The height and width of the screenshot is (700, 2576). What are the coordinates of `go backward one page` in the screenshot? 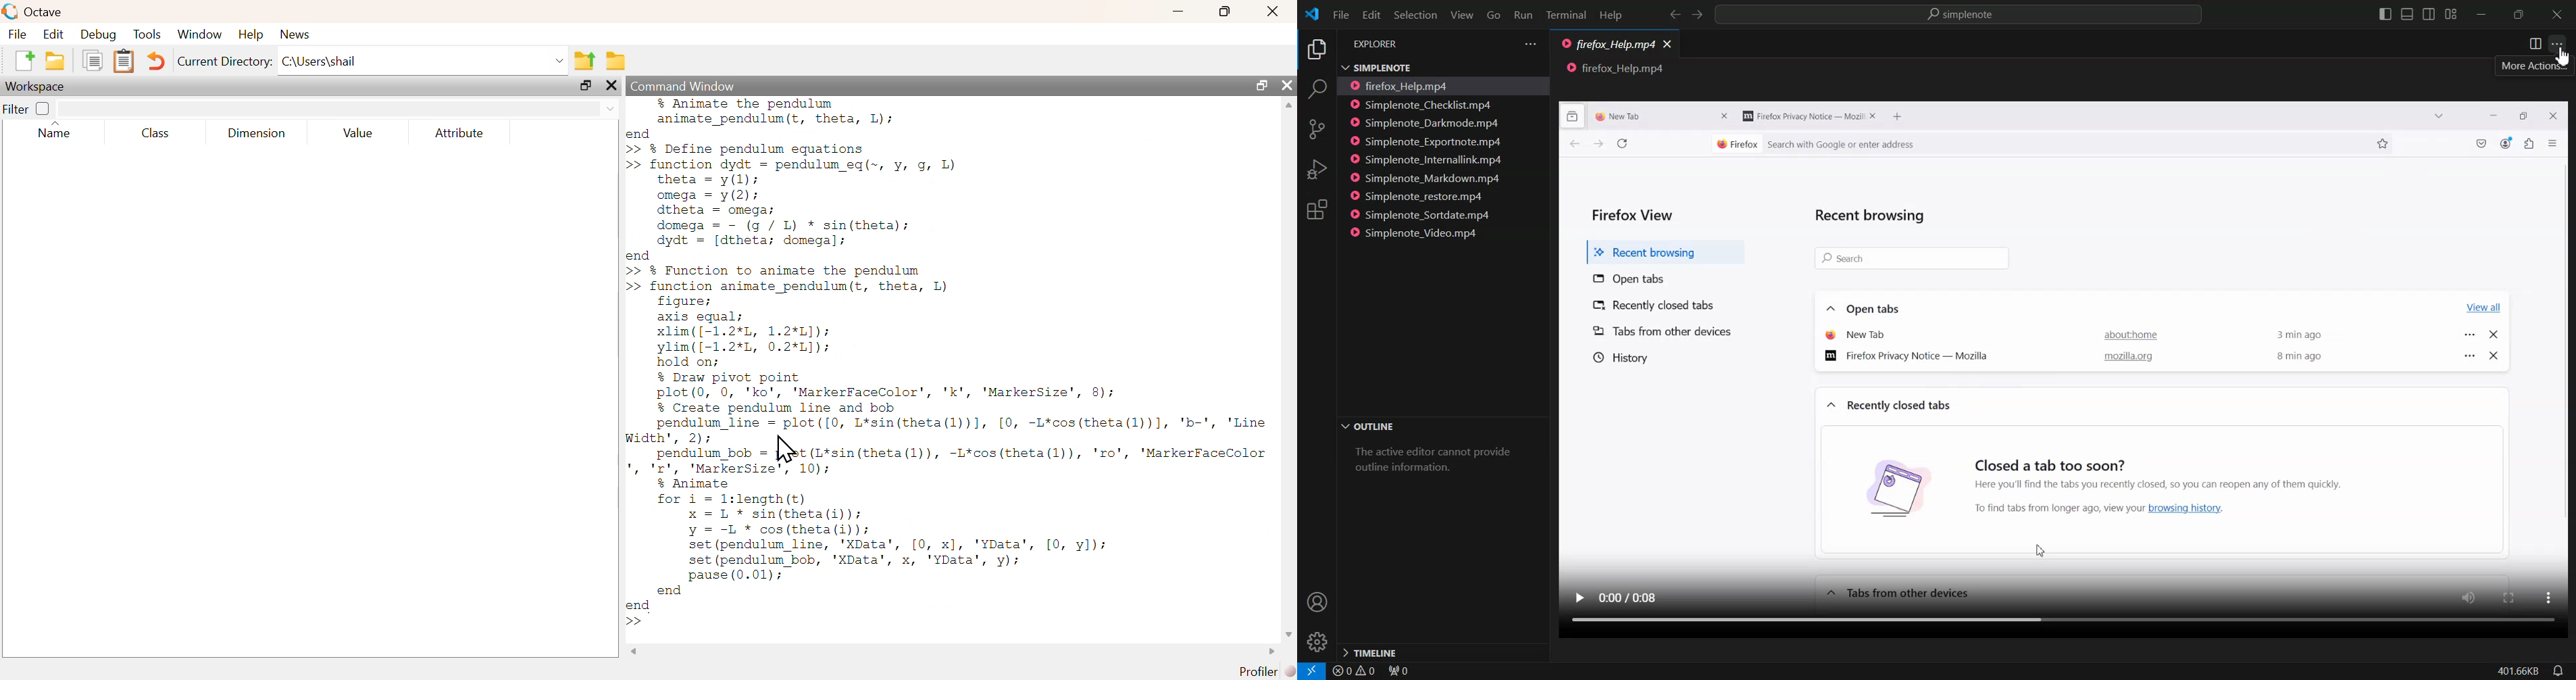 It's located at (1568, 145).